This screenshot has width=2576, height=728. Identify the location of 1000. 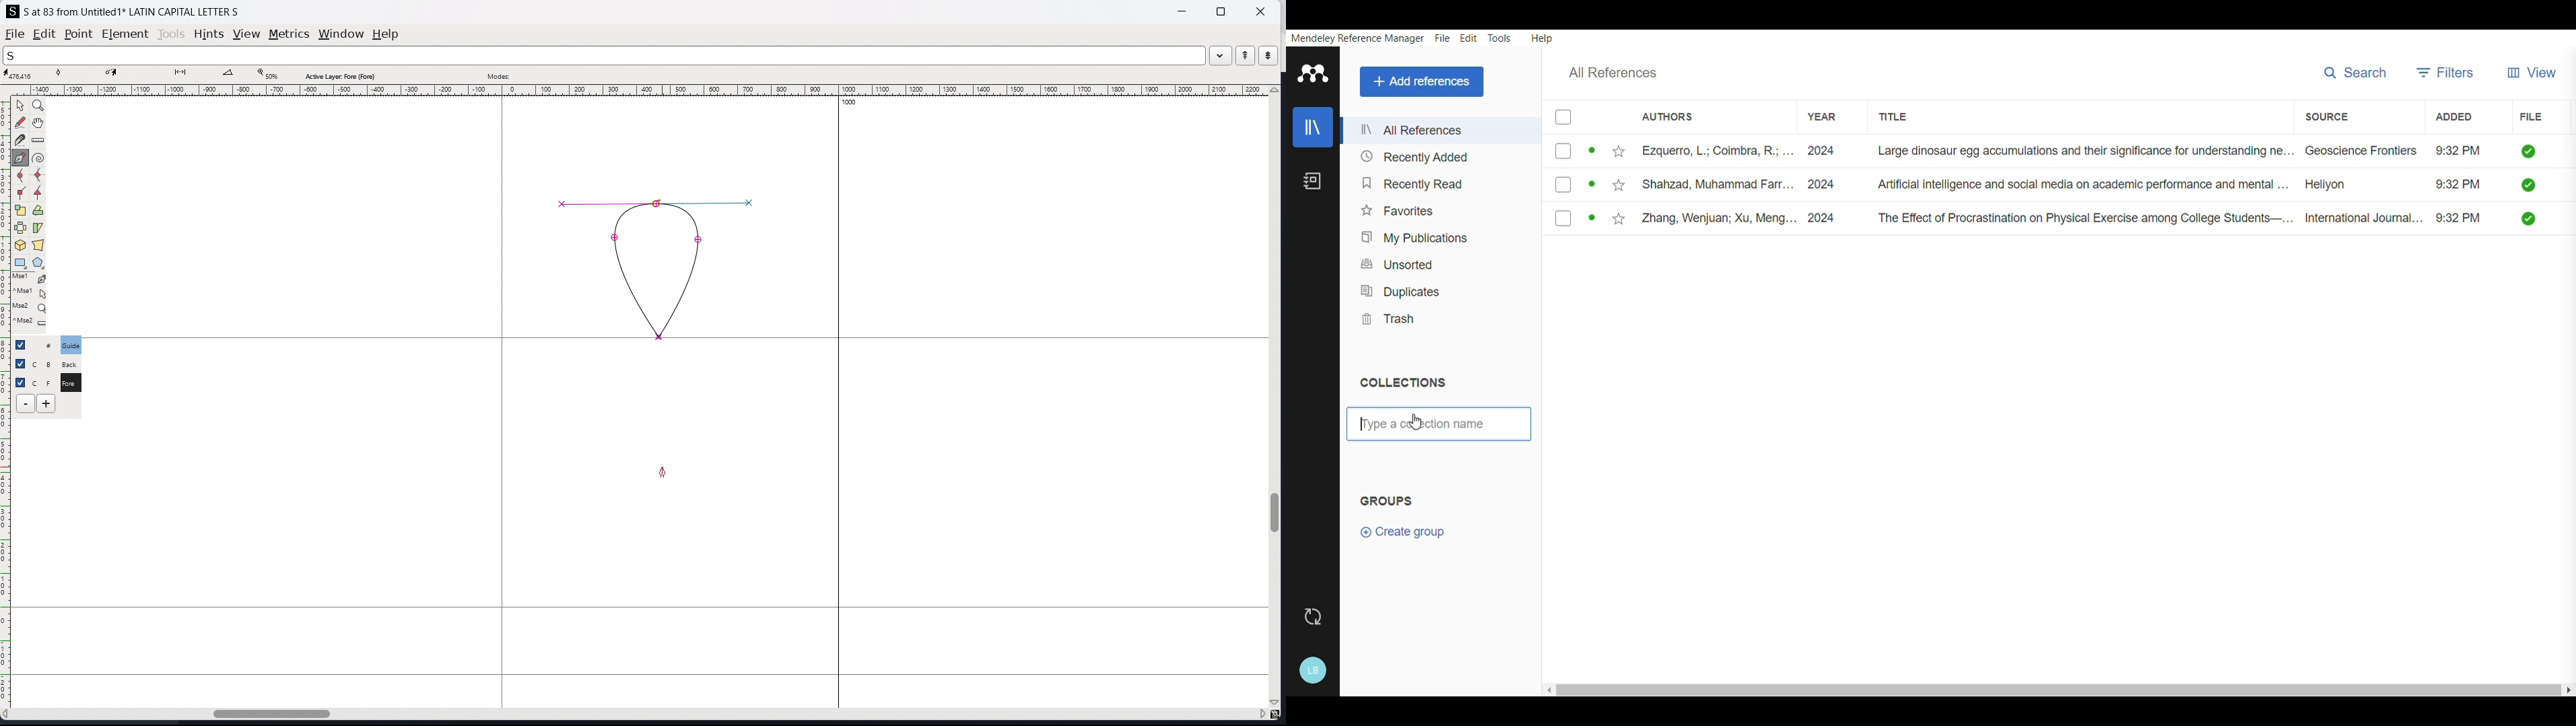
(853, 104).